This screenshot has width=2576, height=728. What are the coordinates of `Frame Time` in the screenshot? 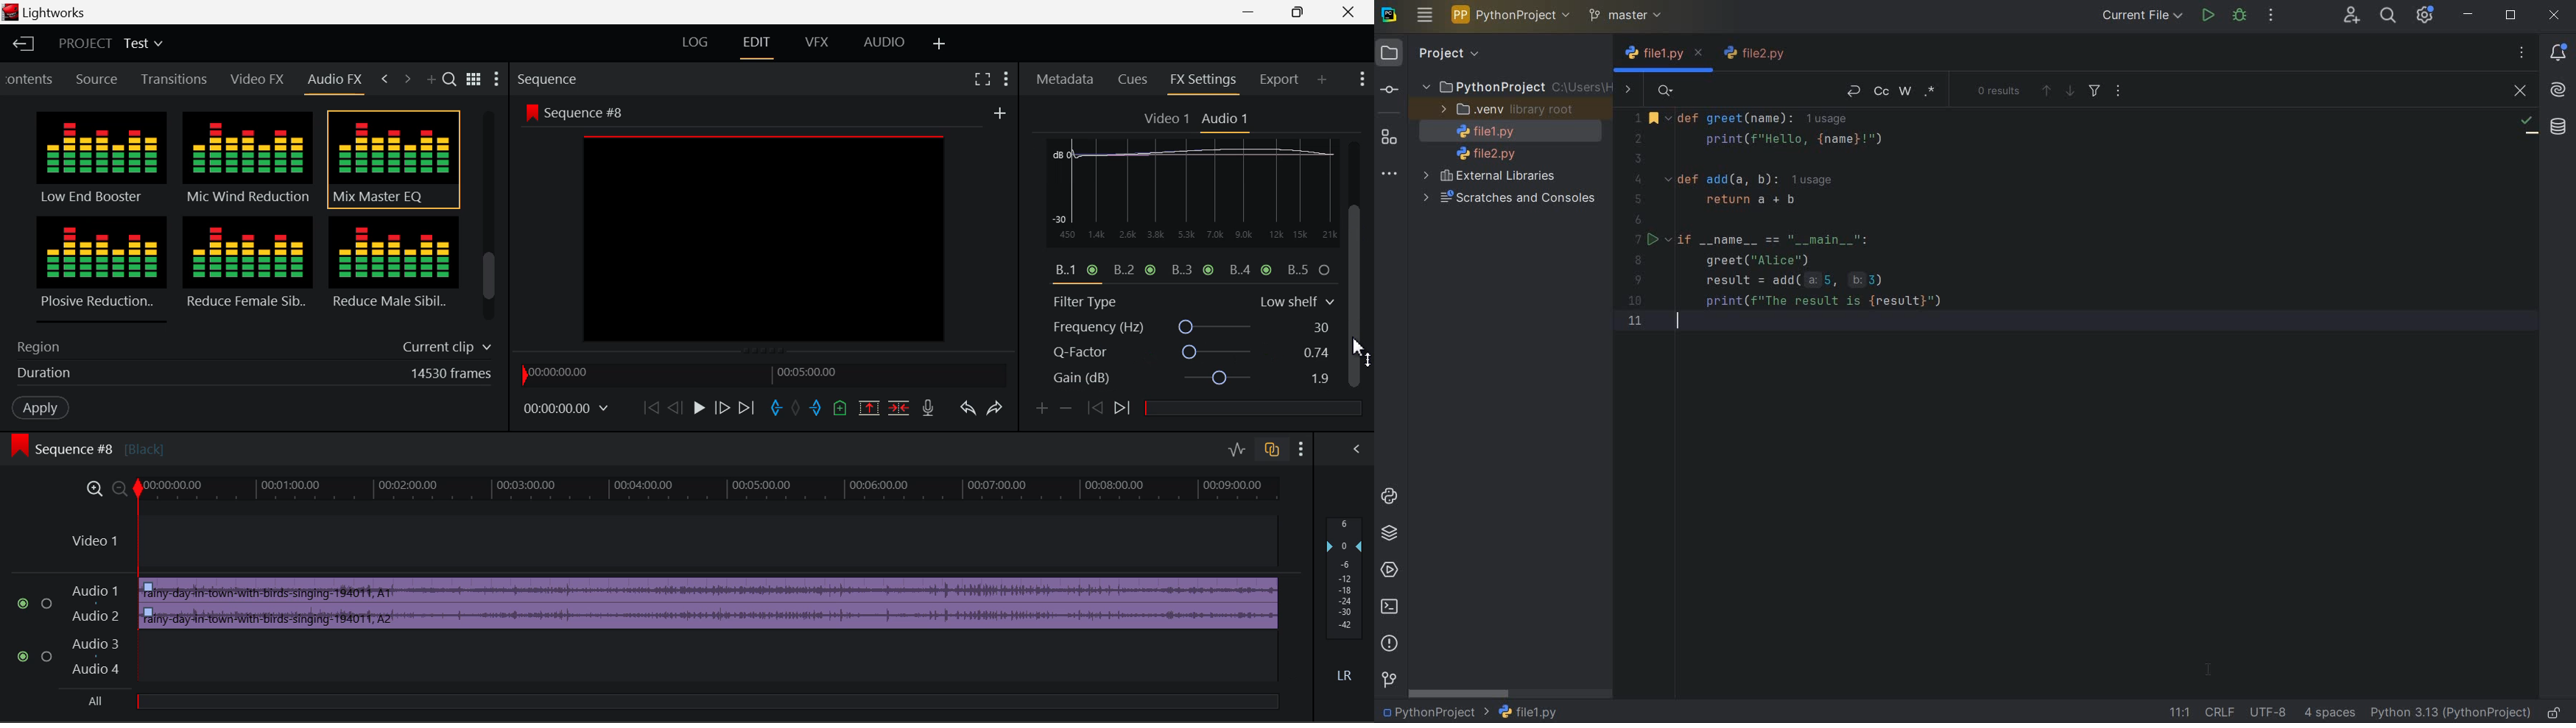 It's located at (564, 408).